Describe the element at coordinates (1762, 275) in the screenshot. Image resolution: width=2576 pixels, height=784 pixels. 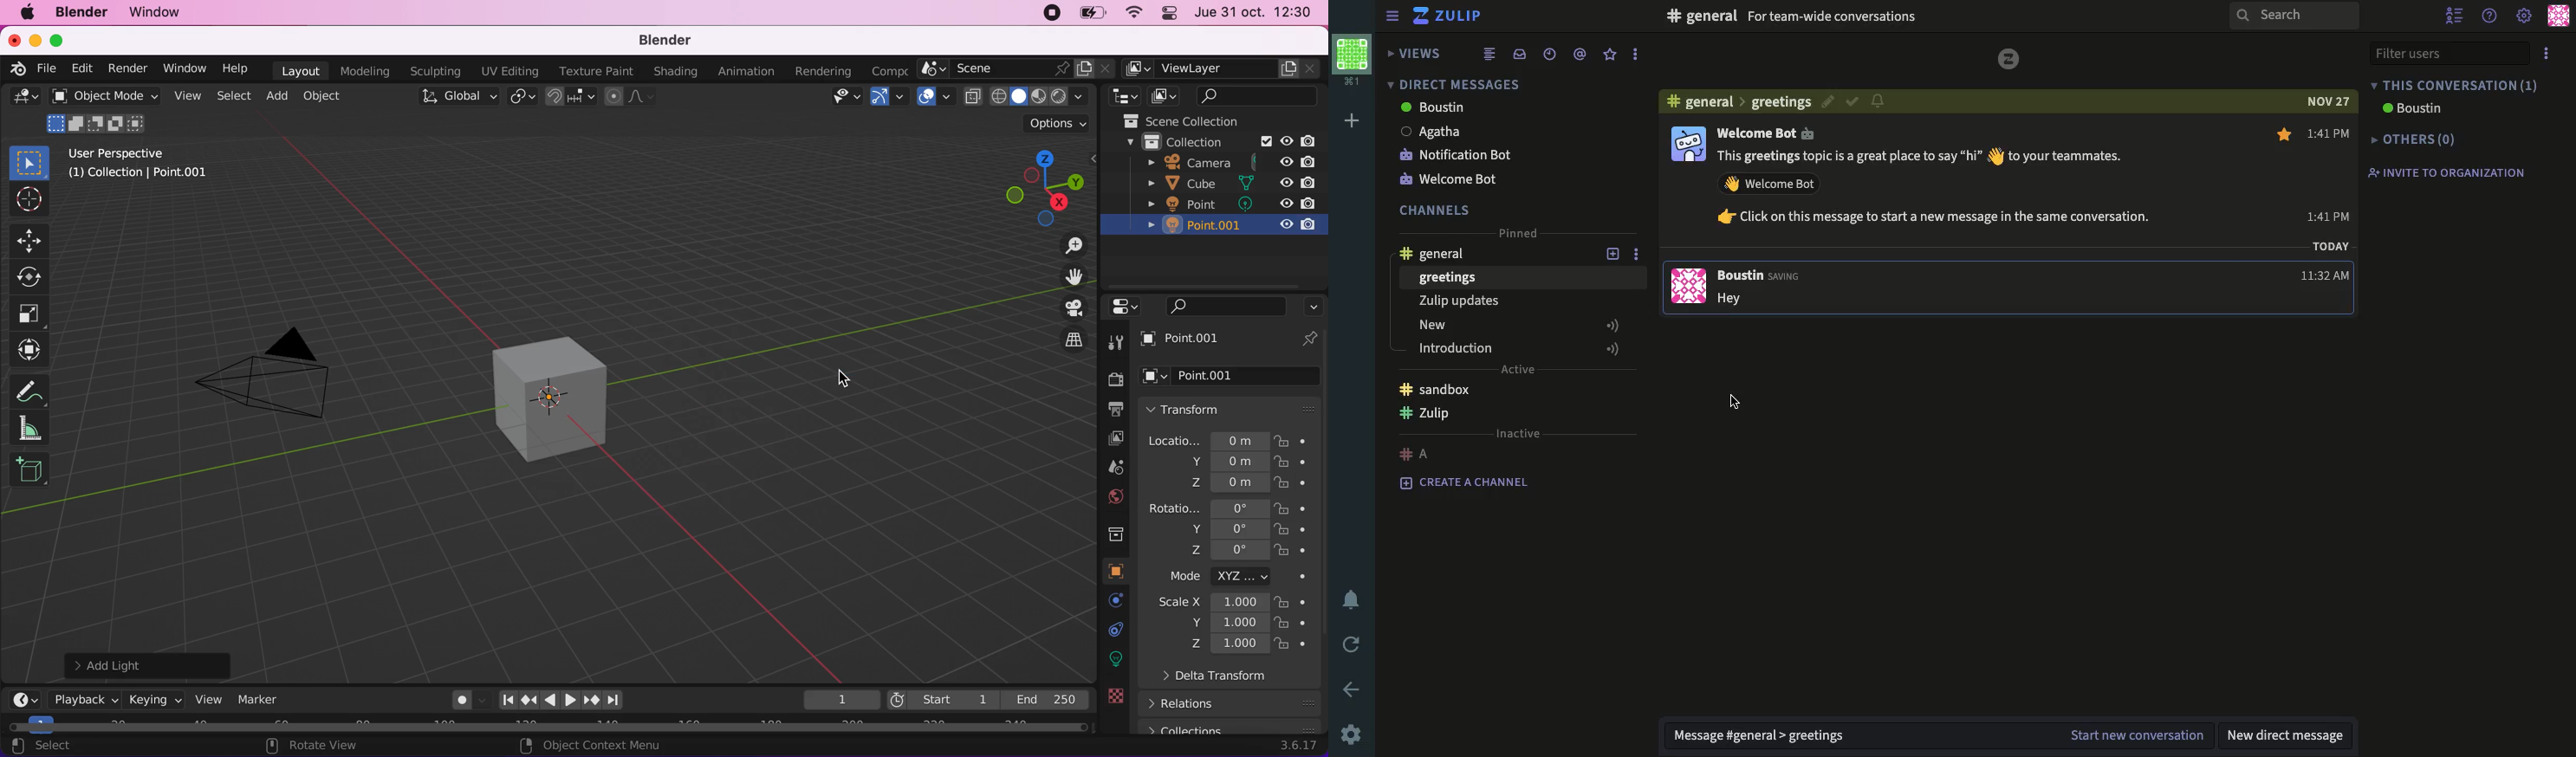
I see `Boustin saving` at that location.